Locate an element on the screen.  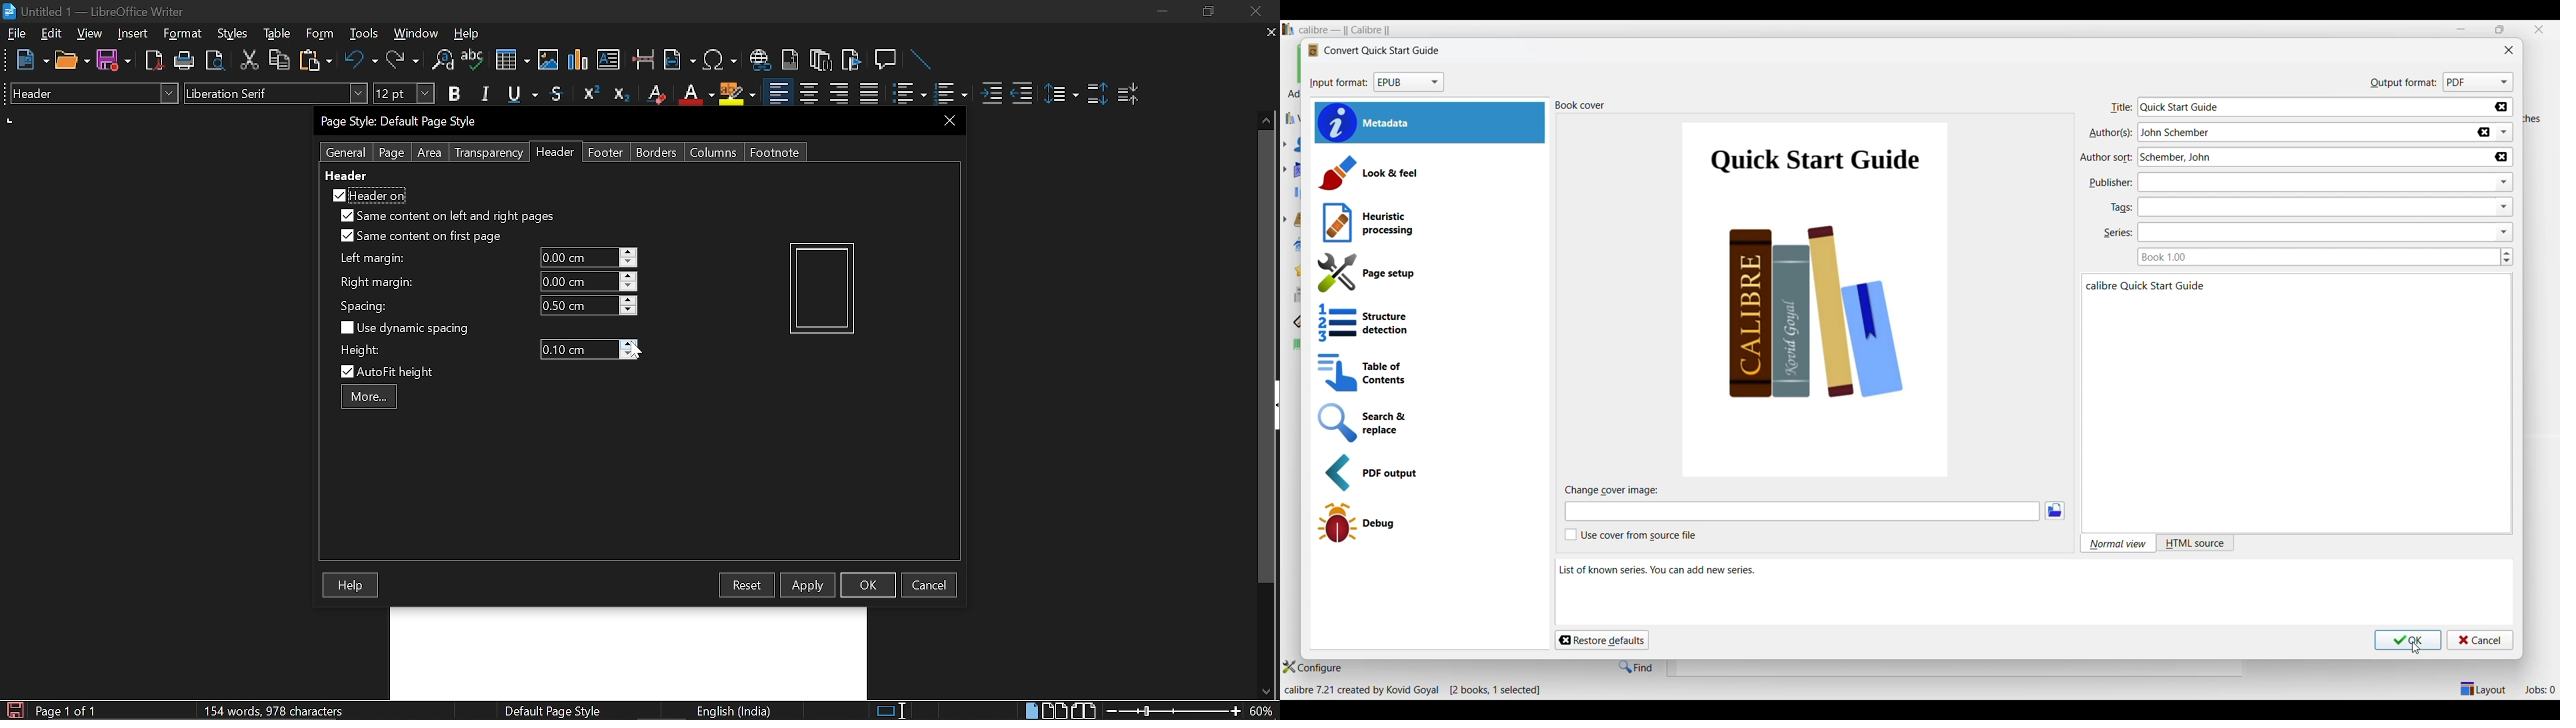
Footer is located at coordinates (606, 152).